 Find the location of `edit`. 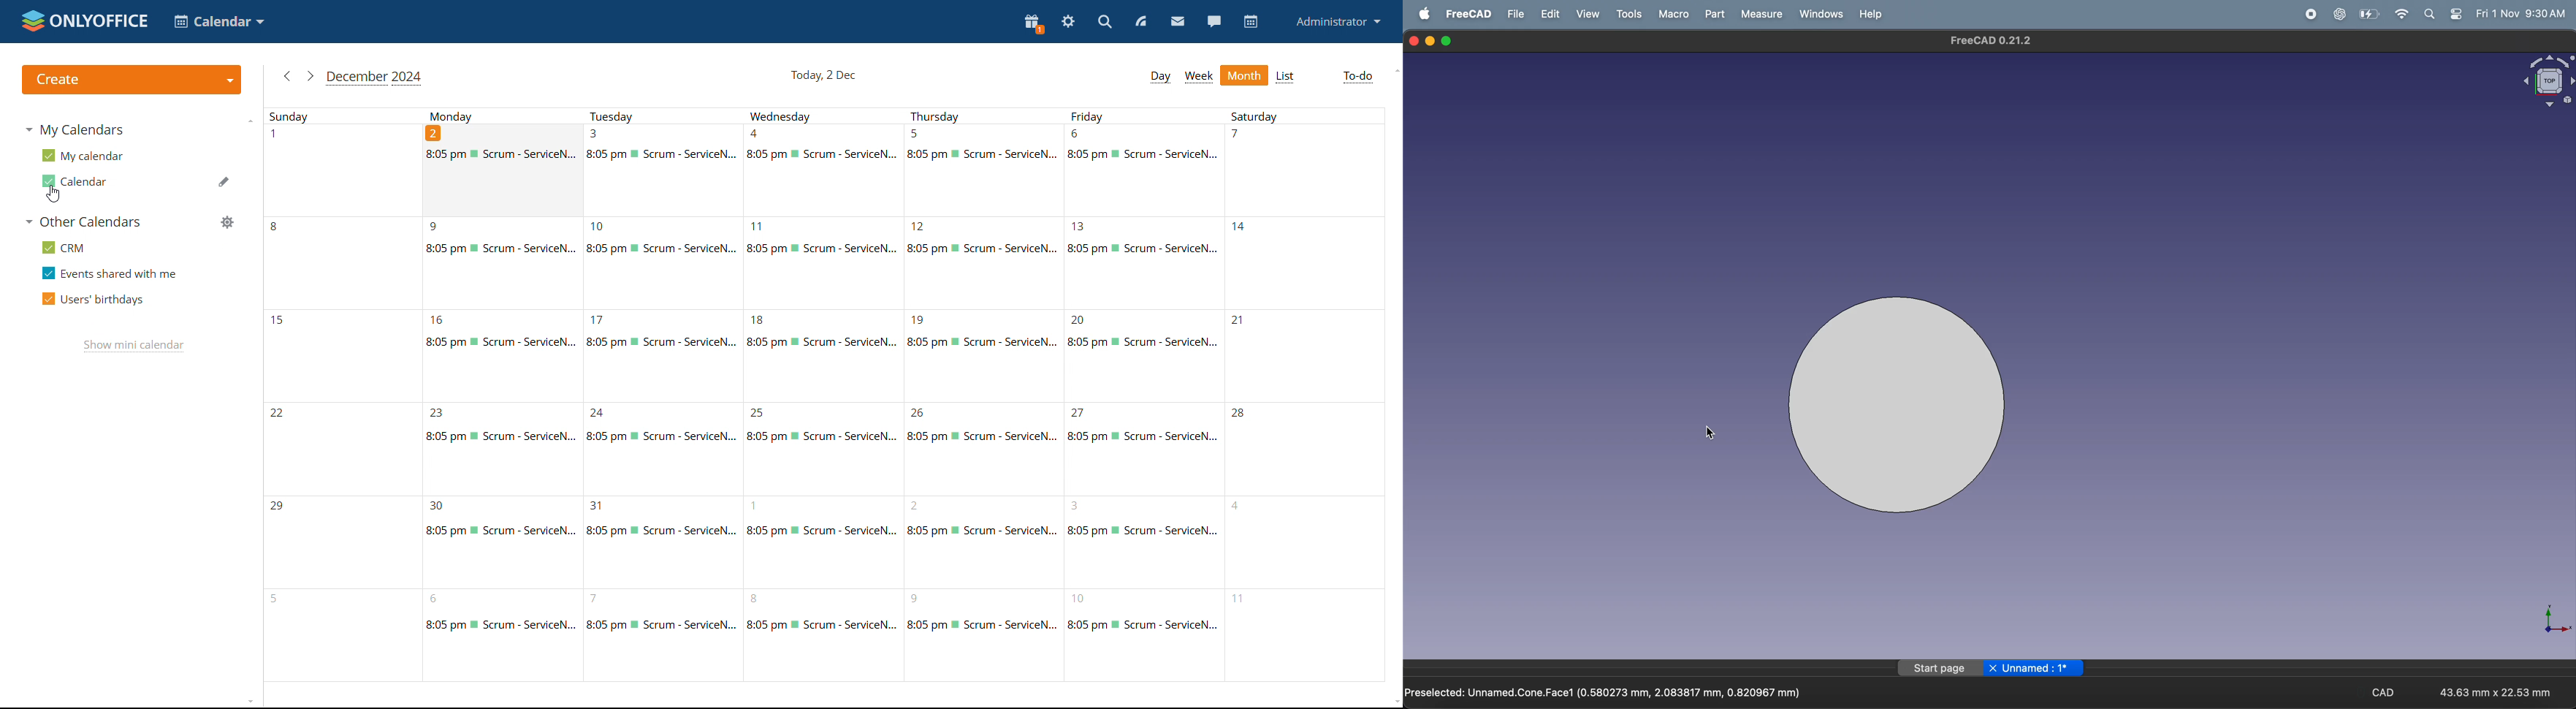

edit is located at coordinates (1553, 14).